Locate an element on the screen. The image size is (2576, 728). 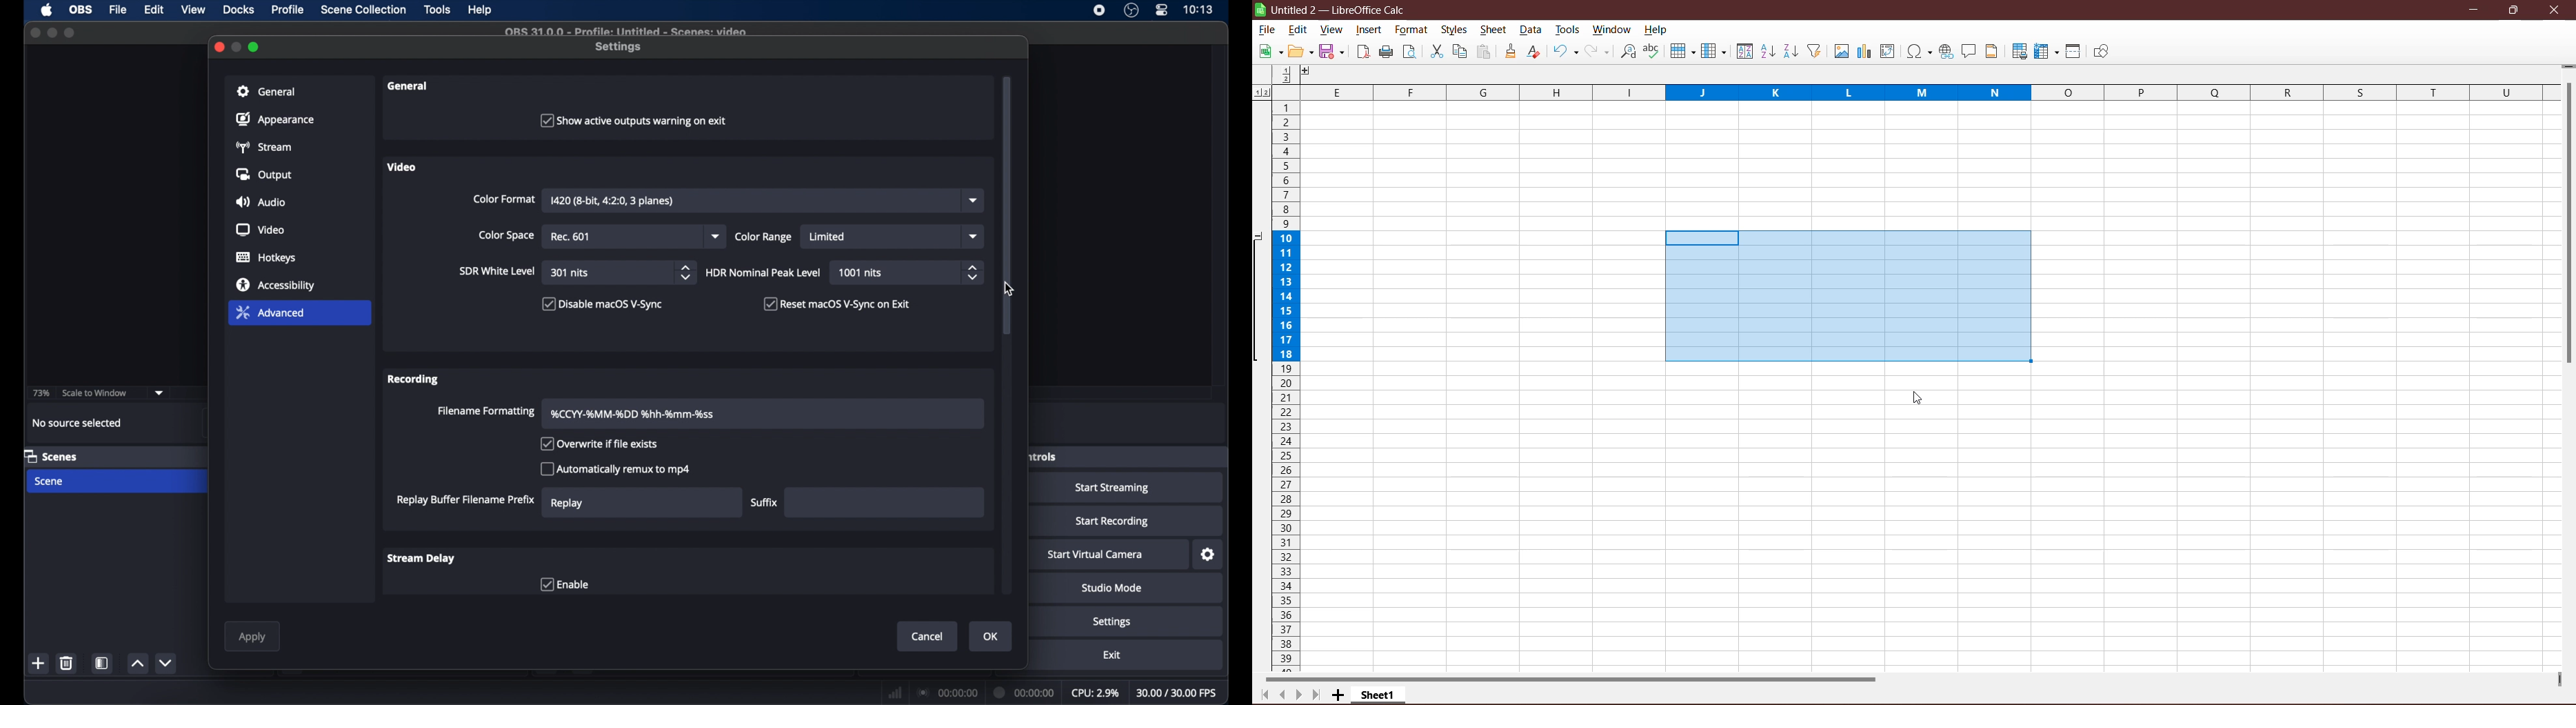
add is located at coordinates (38, 663).